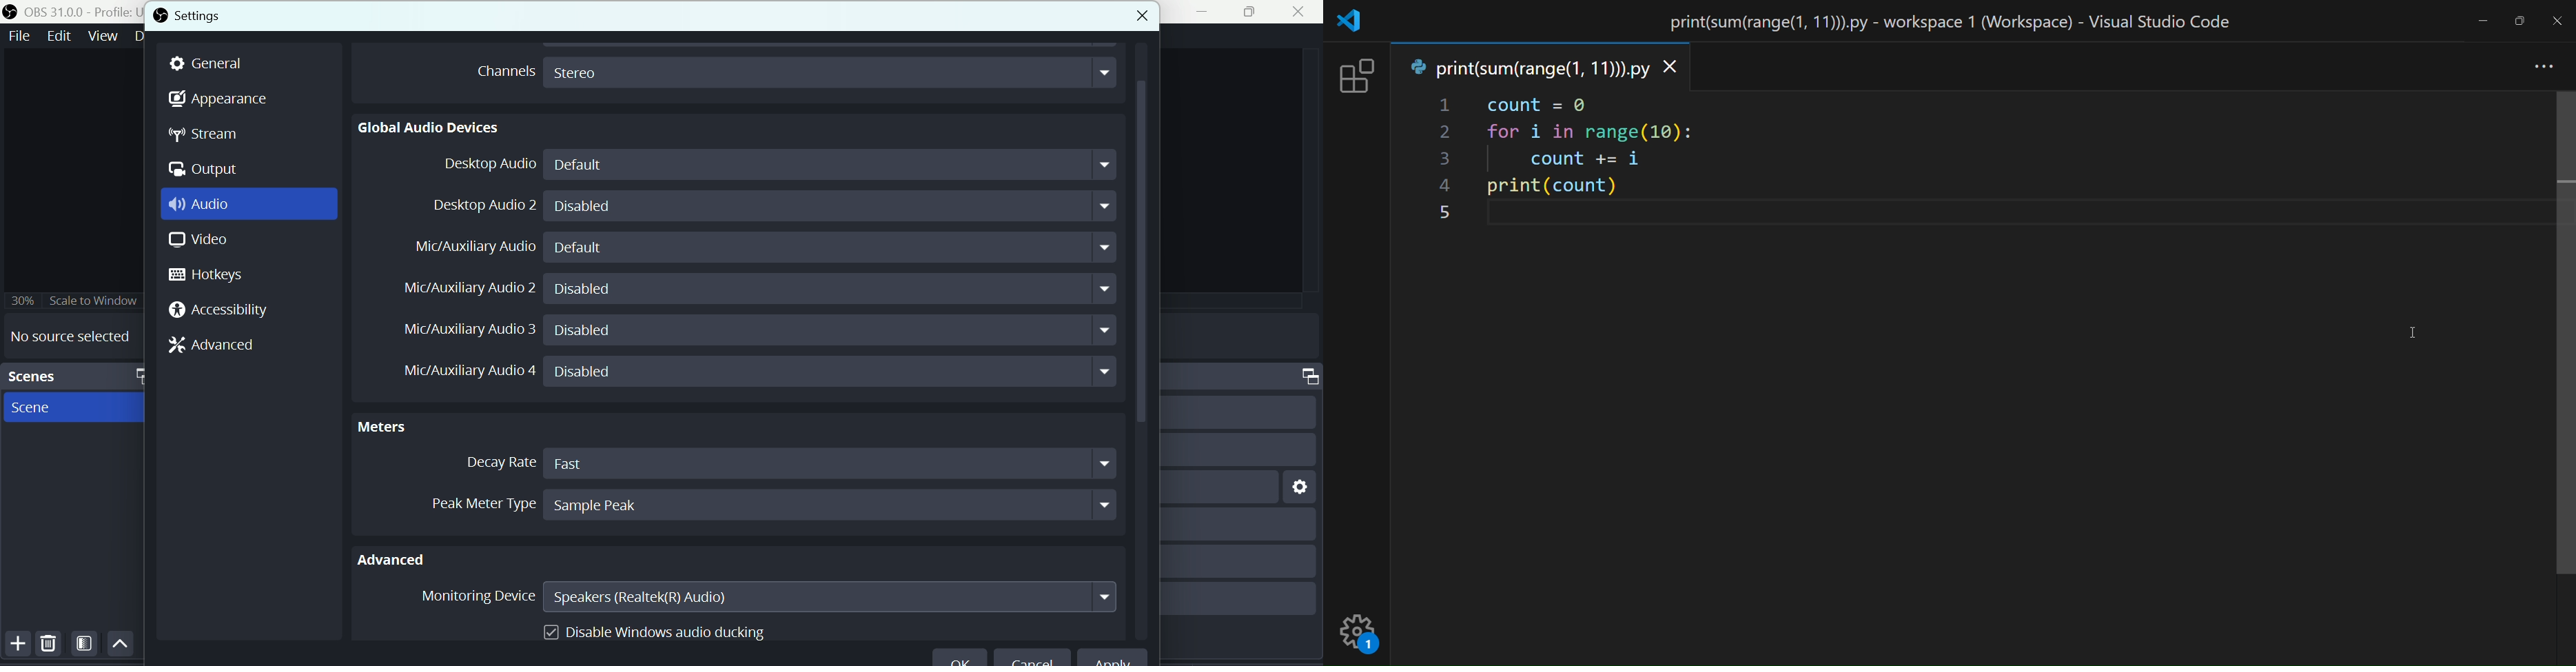 This screenshot has height=672, width=2576. What do you see at coordinates (85, 646) in the screenshot?
I see `Filter` at bounding box center [85, 646].